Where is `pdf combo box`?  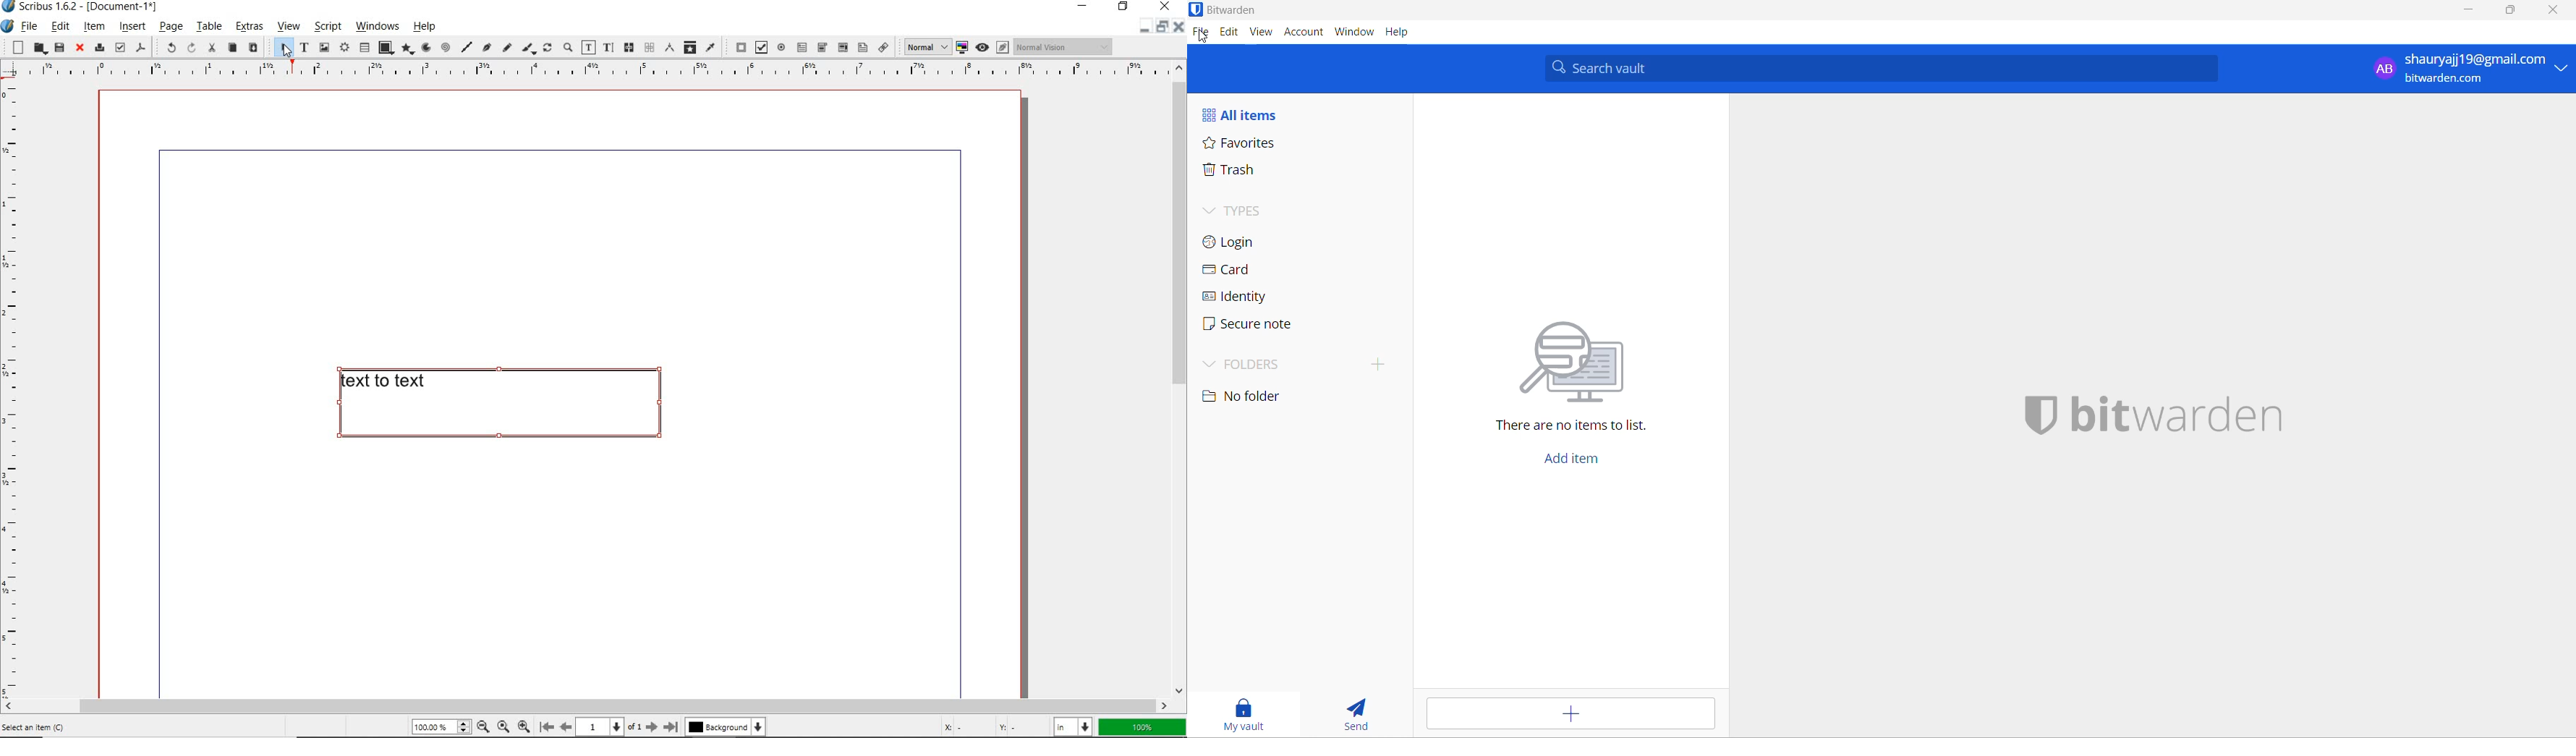 pdf combo box is located at coordinates (822, 47).